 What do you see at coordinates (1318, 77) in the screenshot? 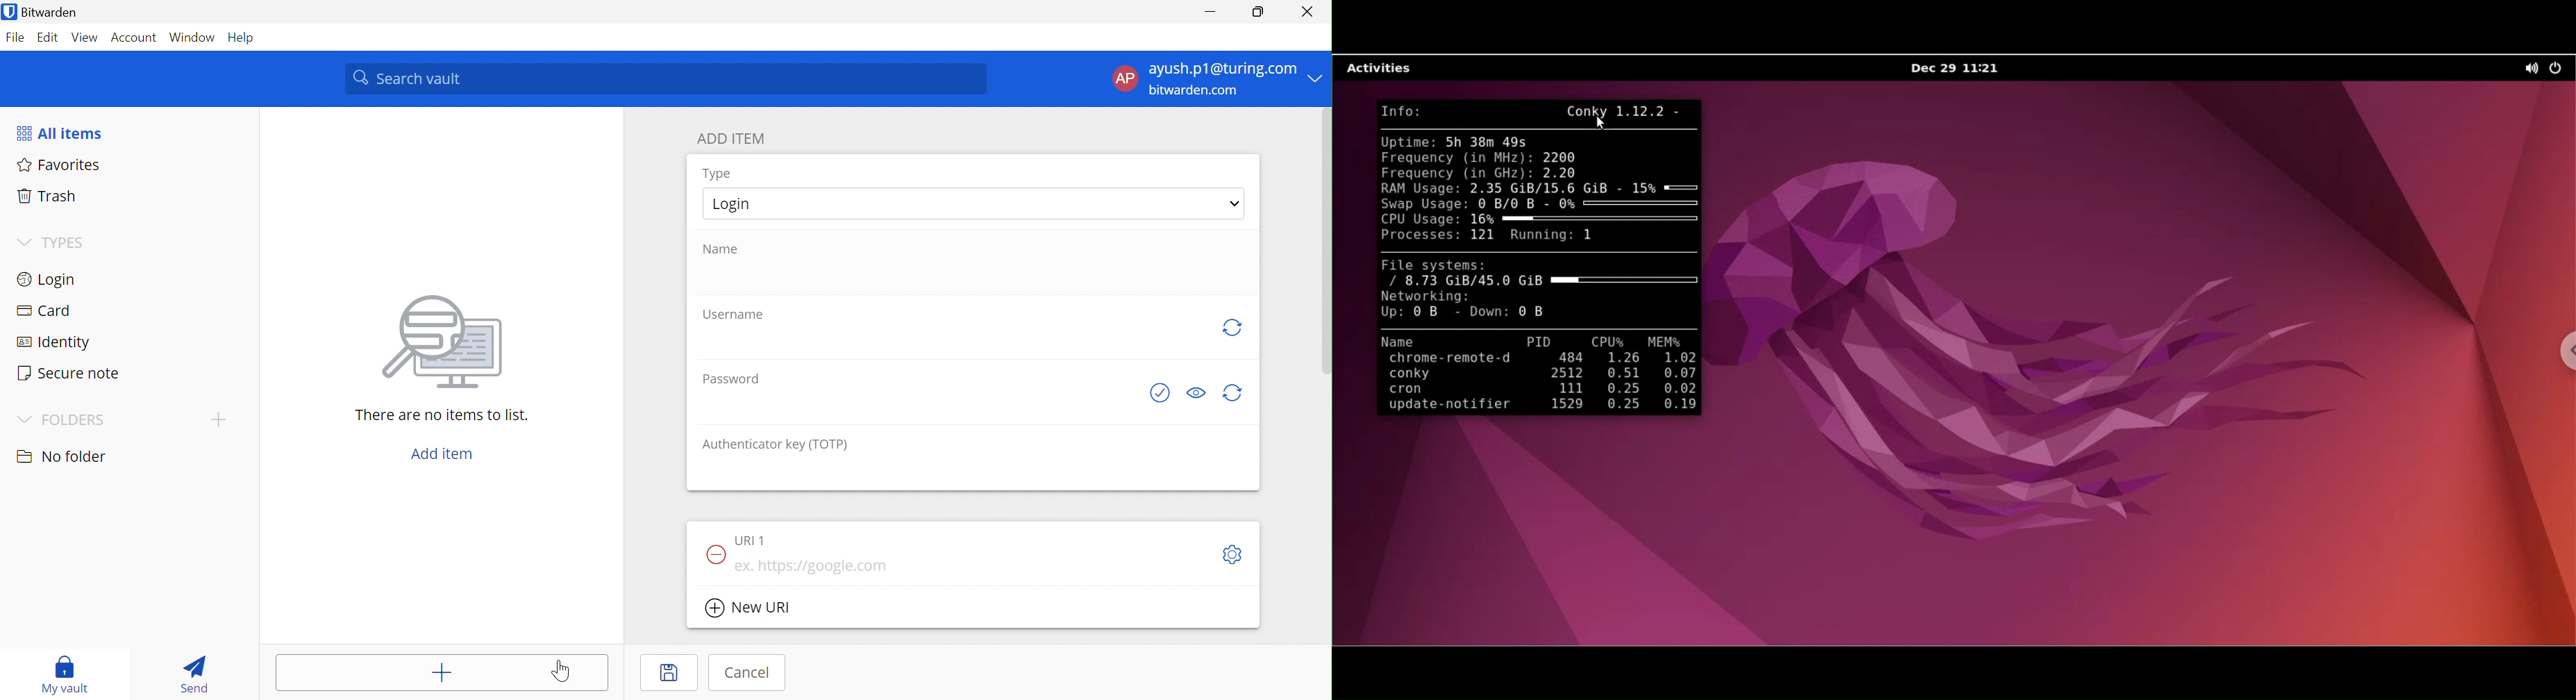
I see `Drop Down` at bounding box center [1318, 77].